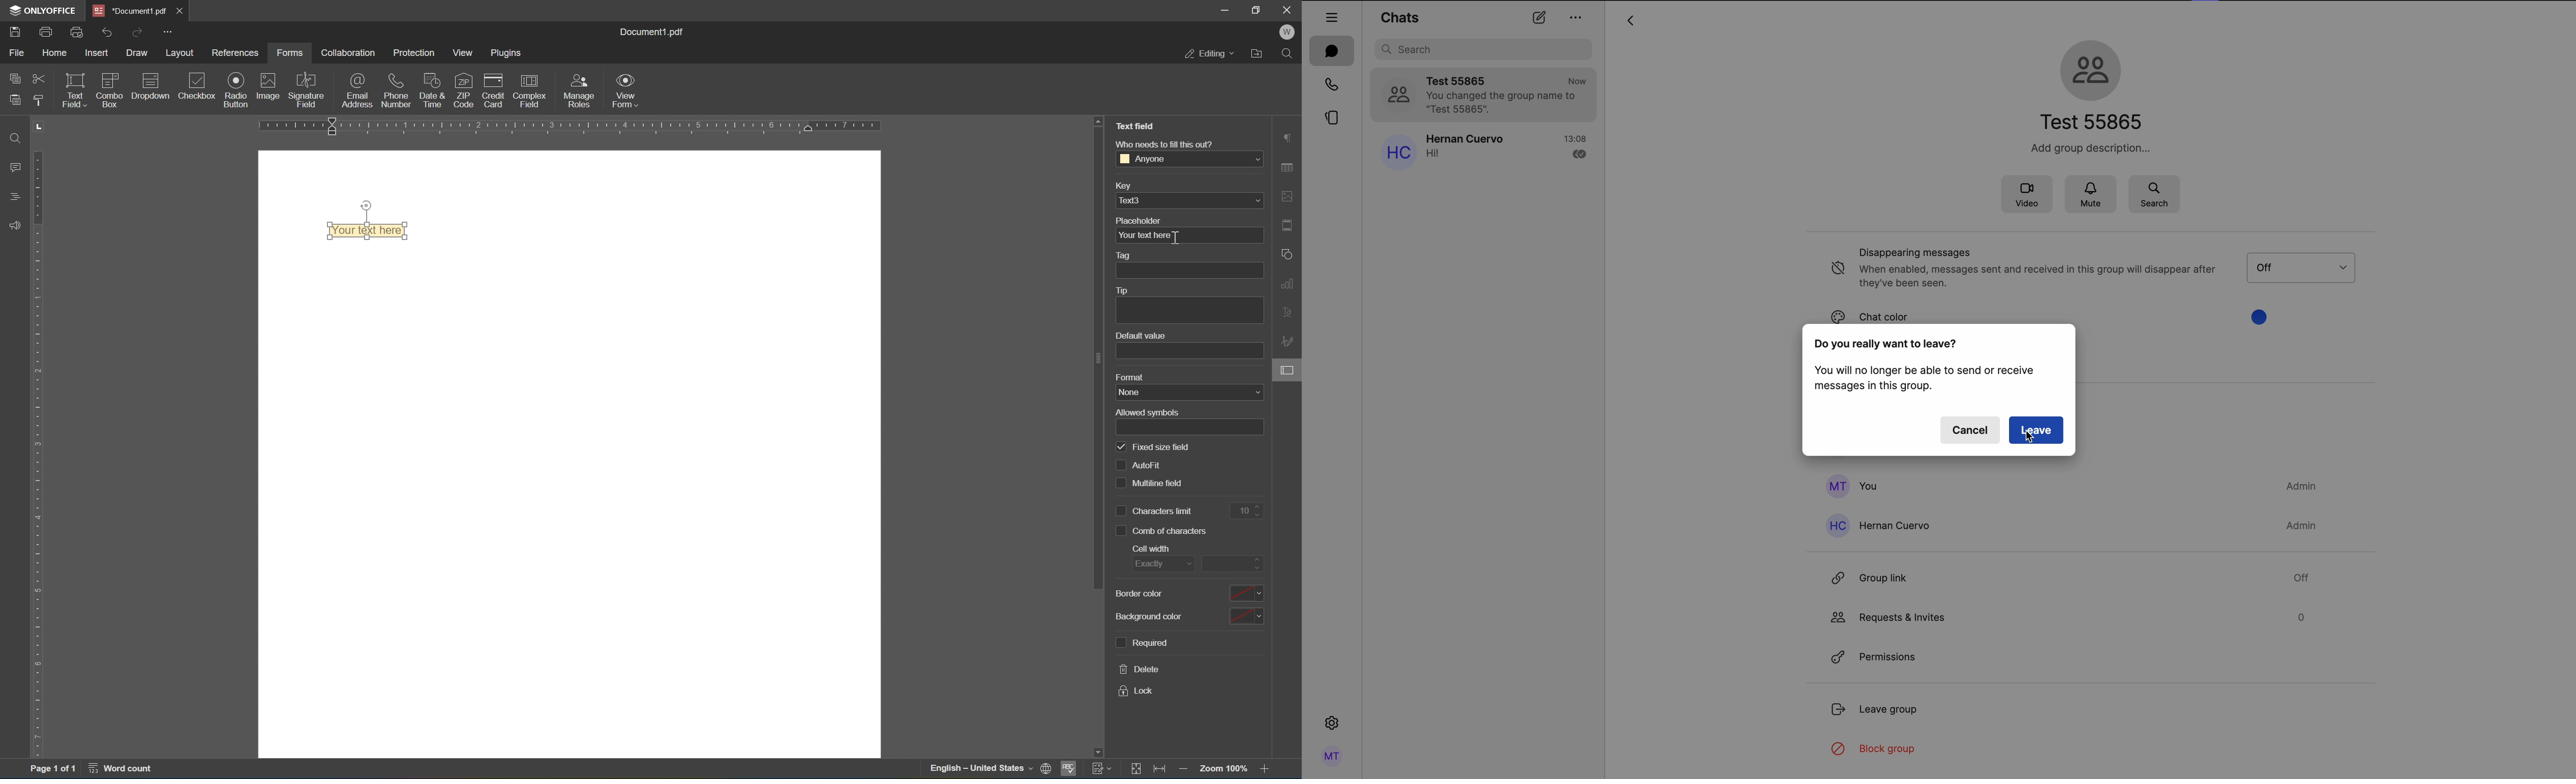 The image size is (2576, 784). I want to click on close, so click(1288, 9).